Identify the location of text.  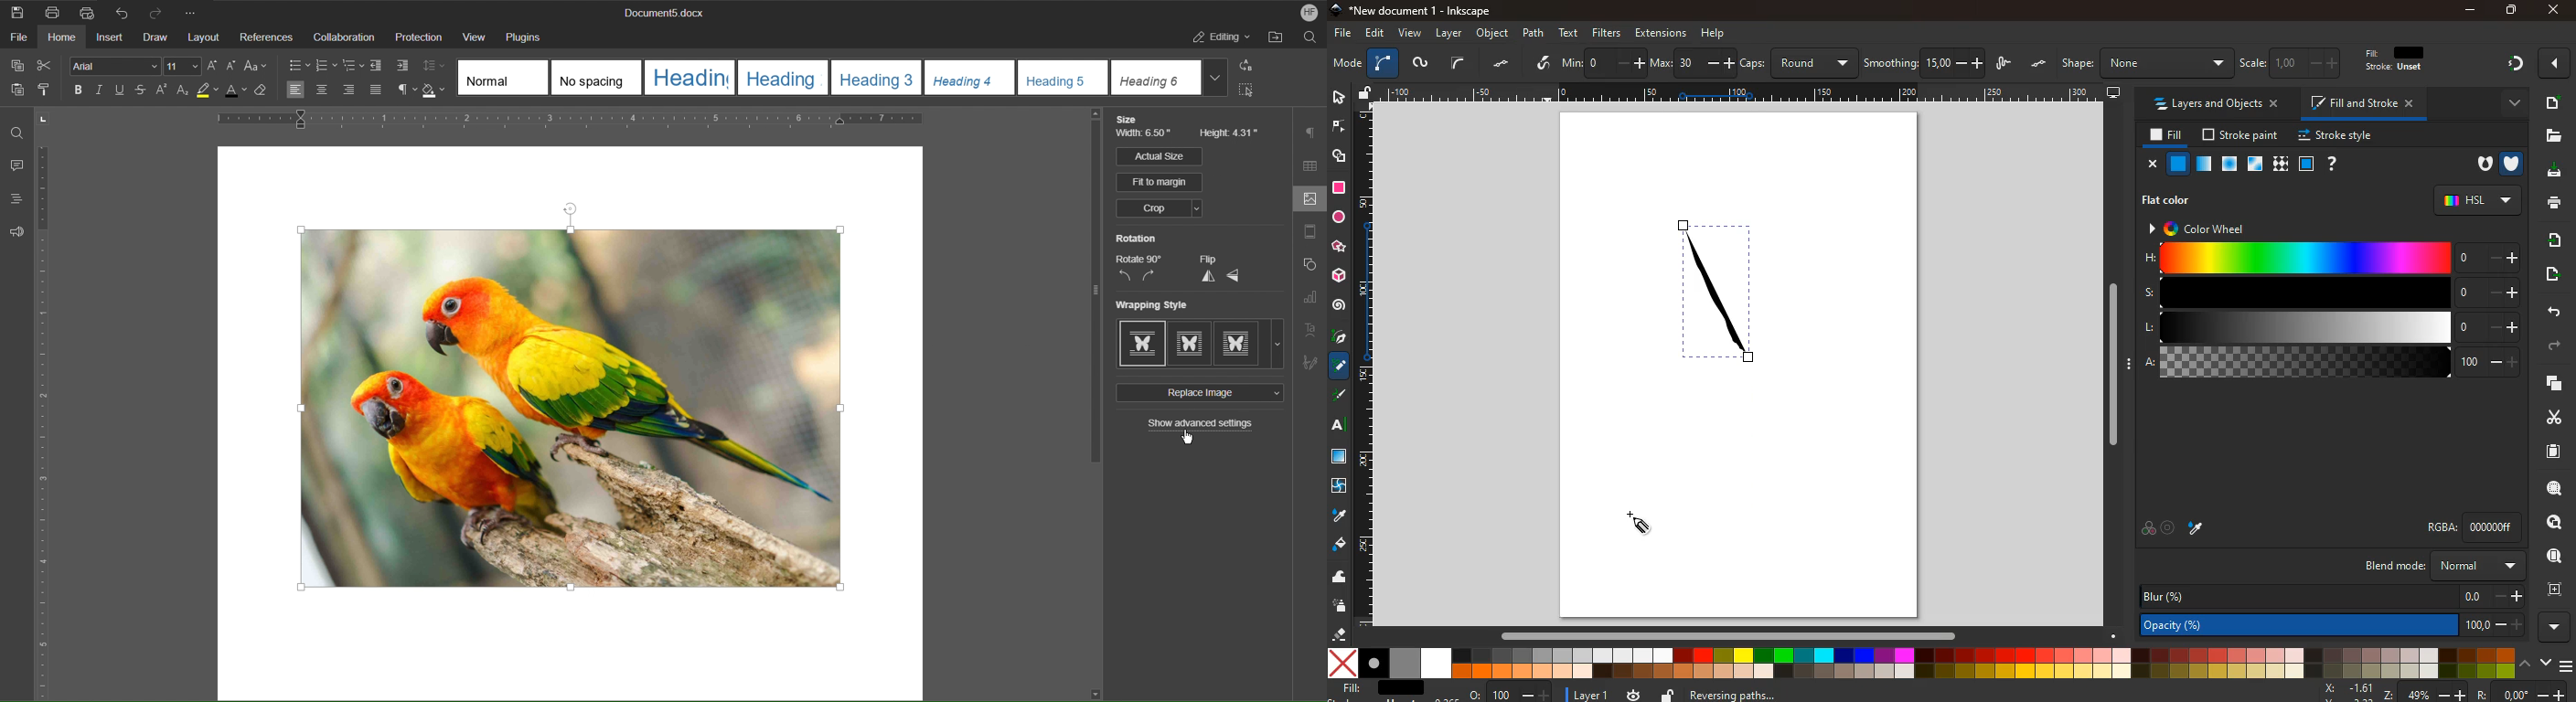
(1340, 428).